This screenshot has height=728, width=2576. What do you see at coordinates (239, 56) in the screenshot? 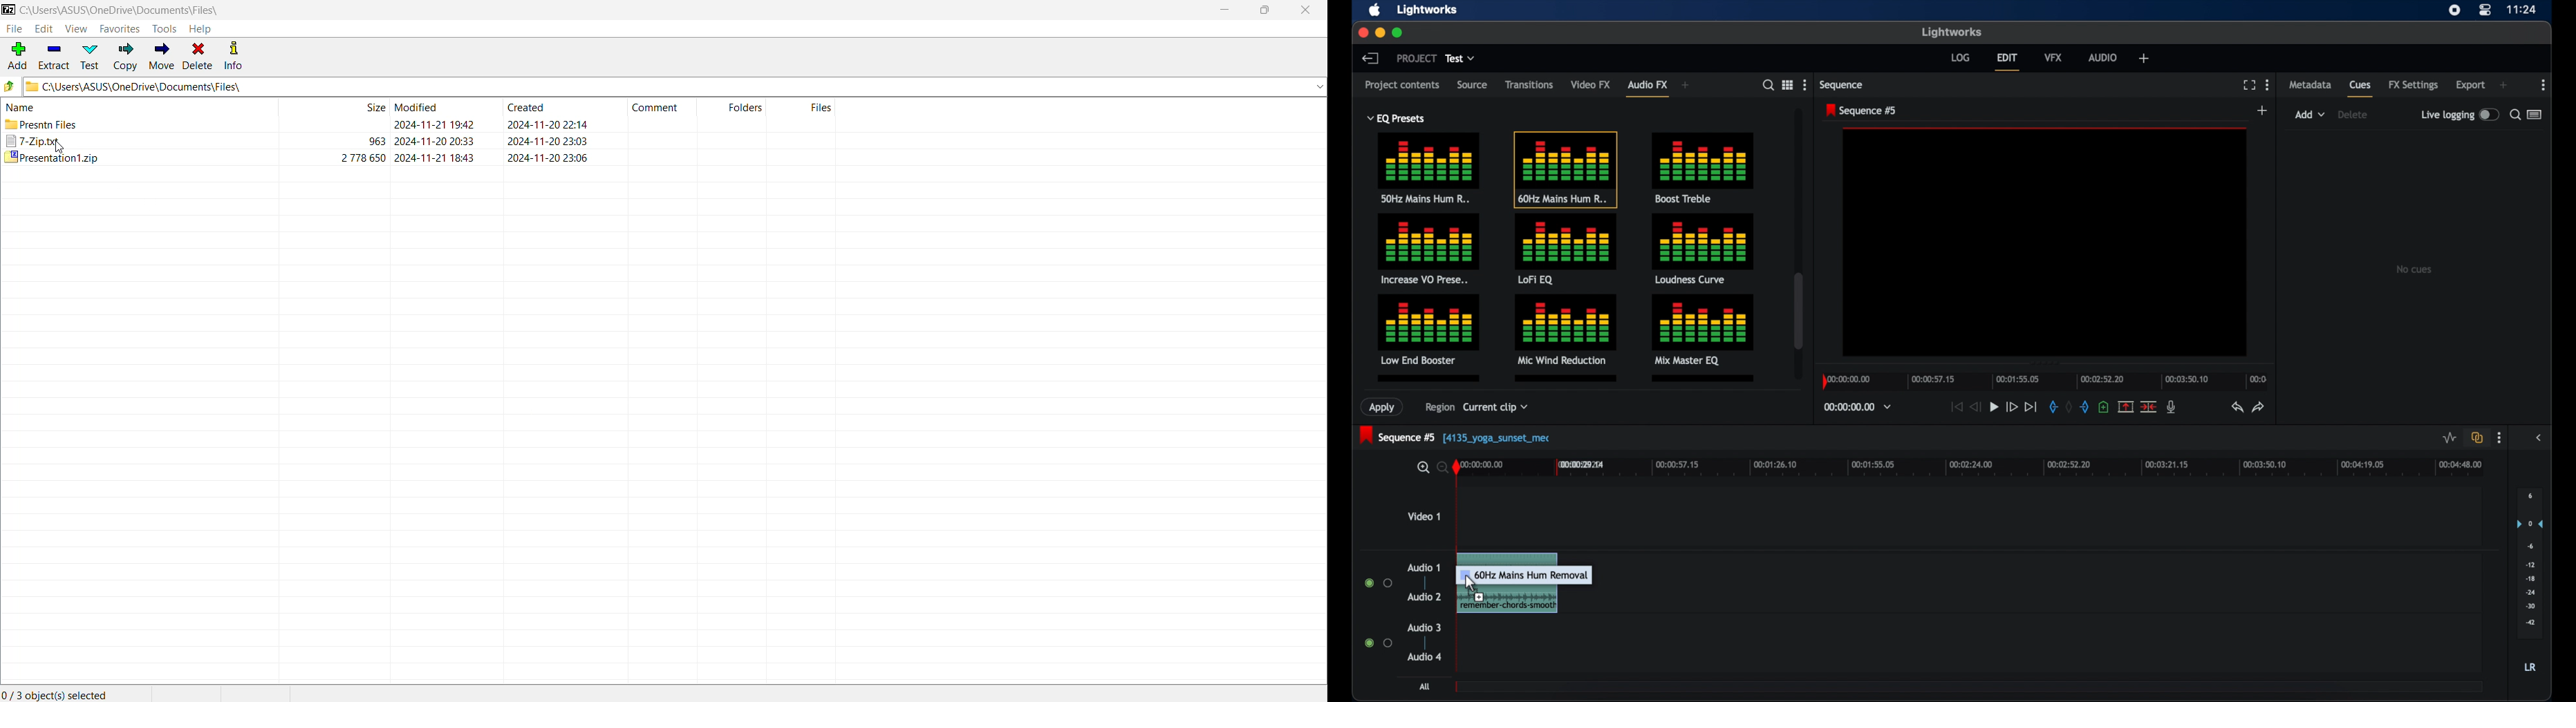
I see `Info` at bounding box center [239, 56].